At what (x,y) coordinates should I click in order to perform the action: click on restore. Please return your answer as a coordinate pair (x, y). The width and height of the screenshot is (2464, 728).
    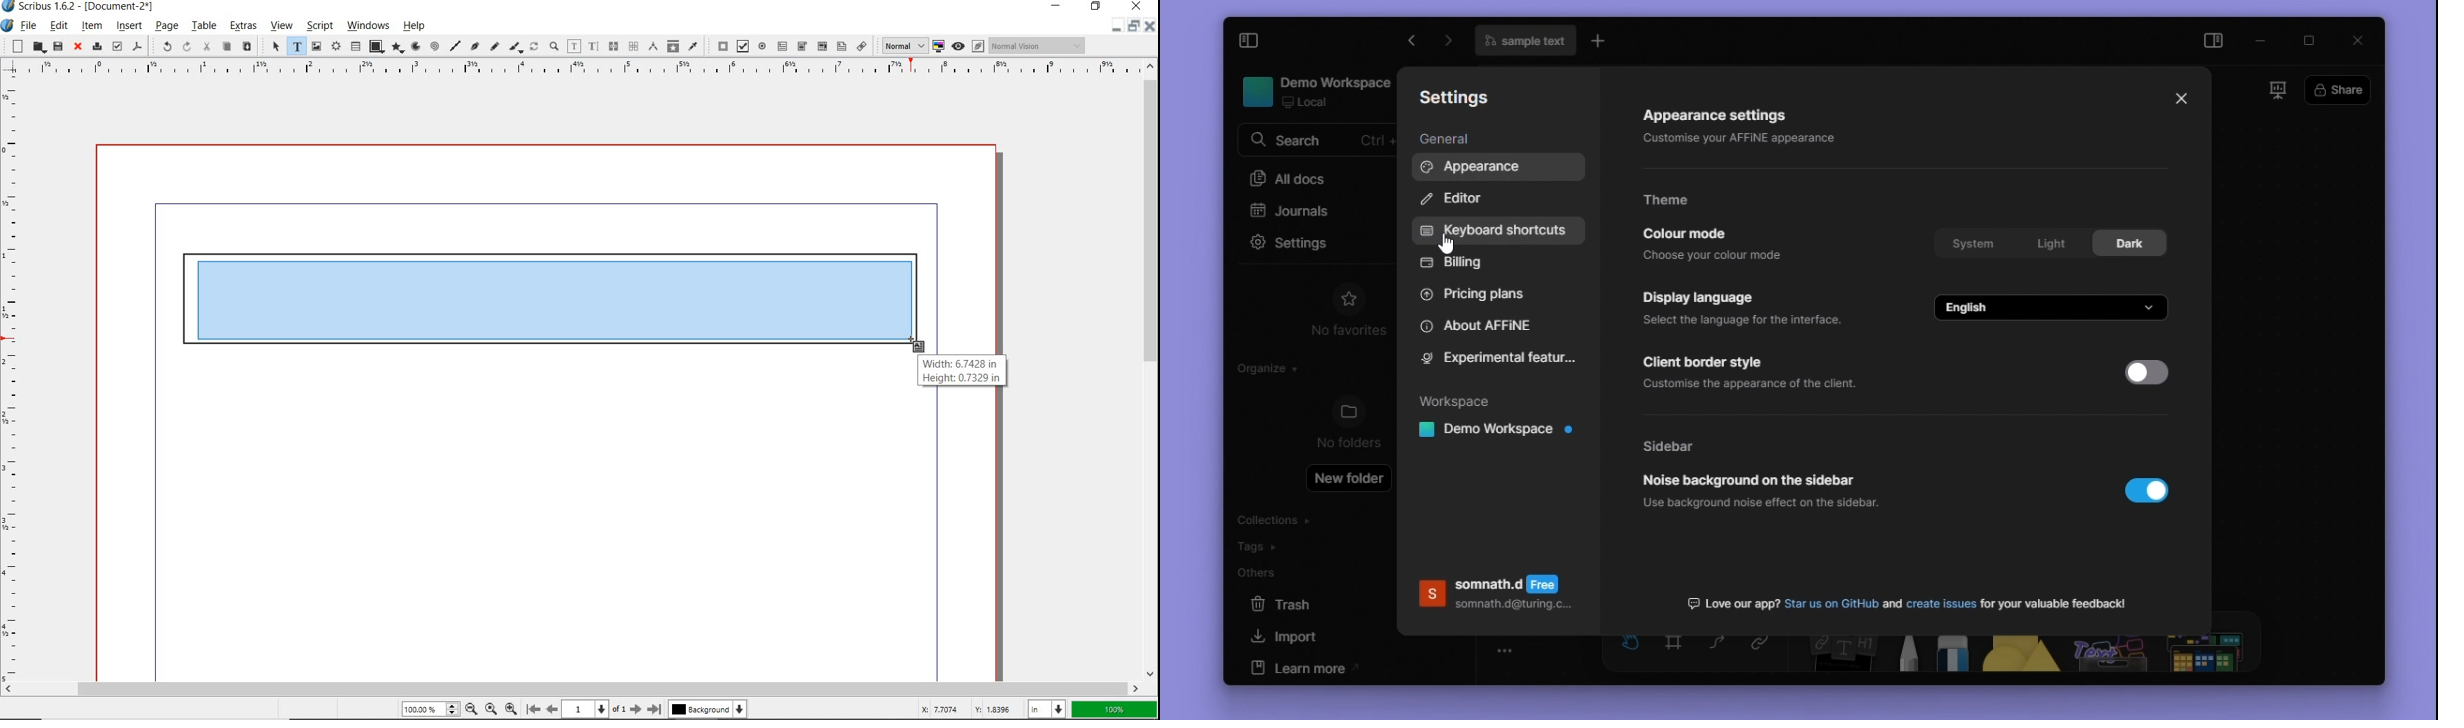
    Looking at the image, I should click on (1134, 29).